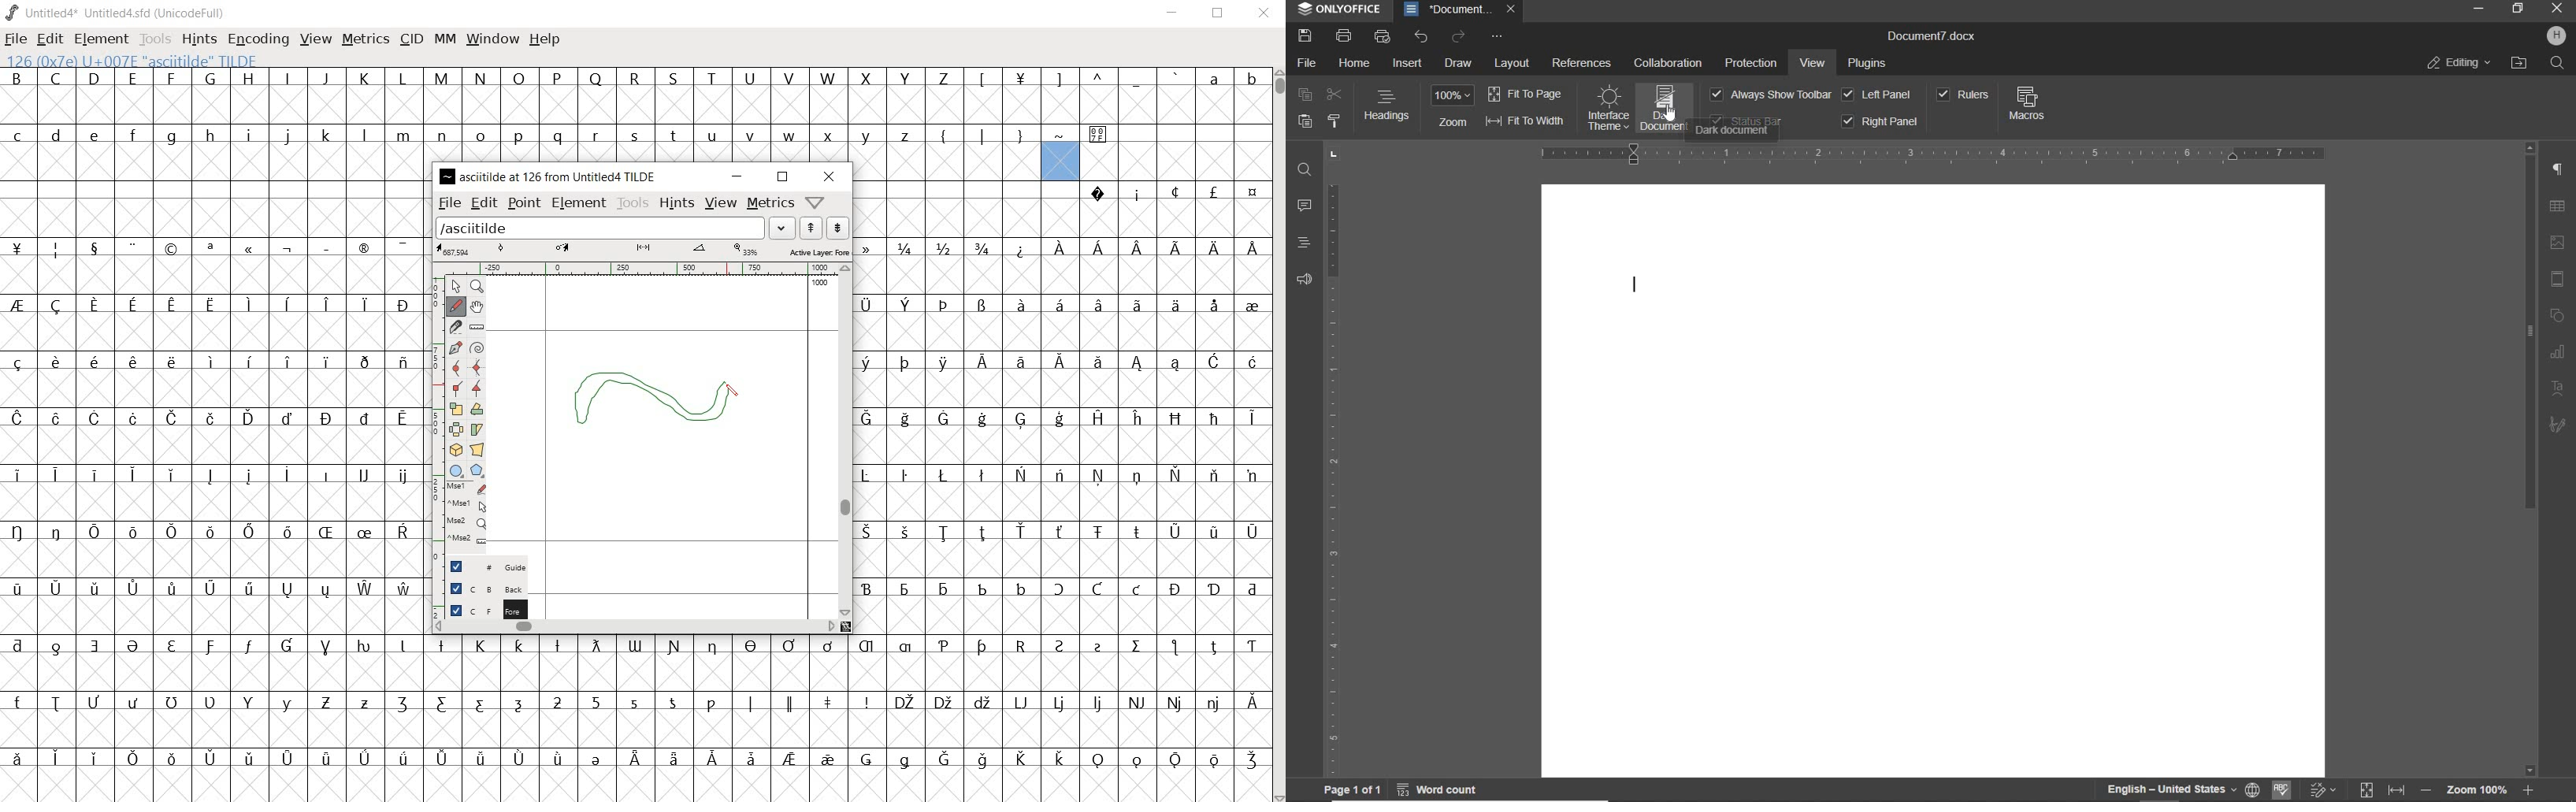 Image resolution: width=2576 pixels, height=812 pixels. What do you see at coordinates (480, 587) in the screenshot?
I see `background` at bounding box center [480, 587].